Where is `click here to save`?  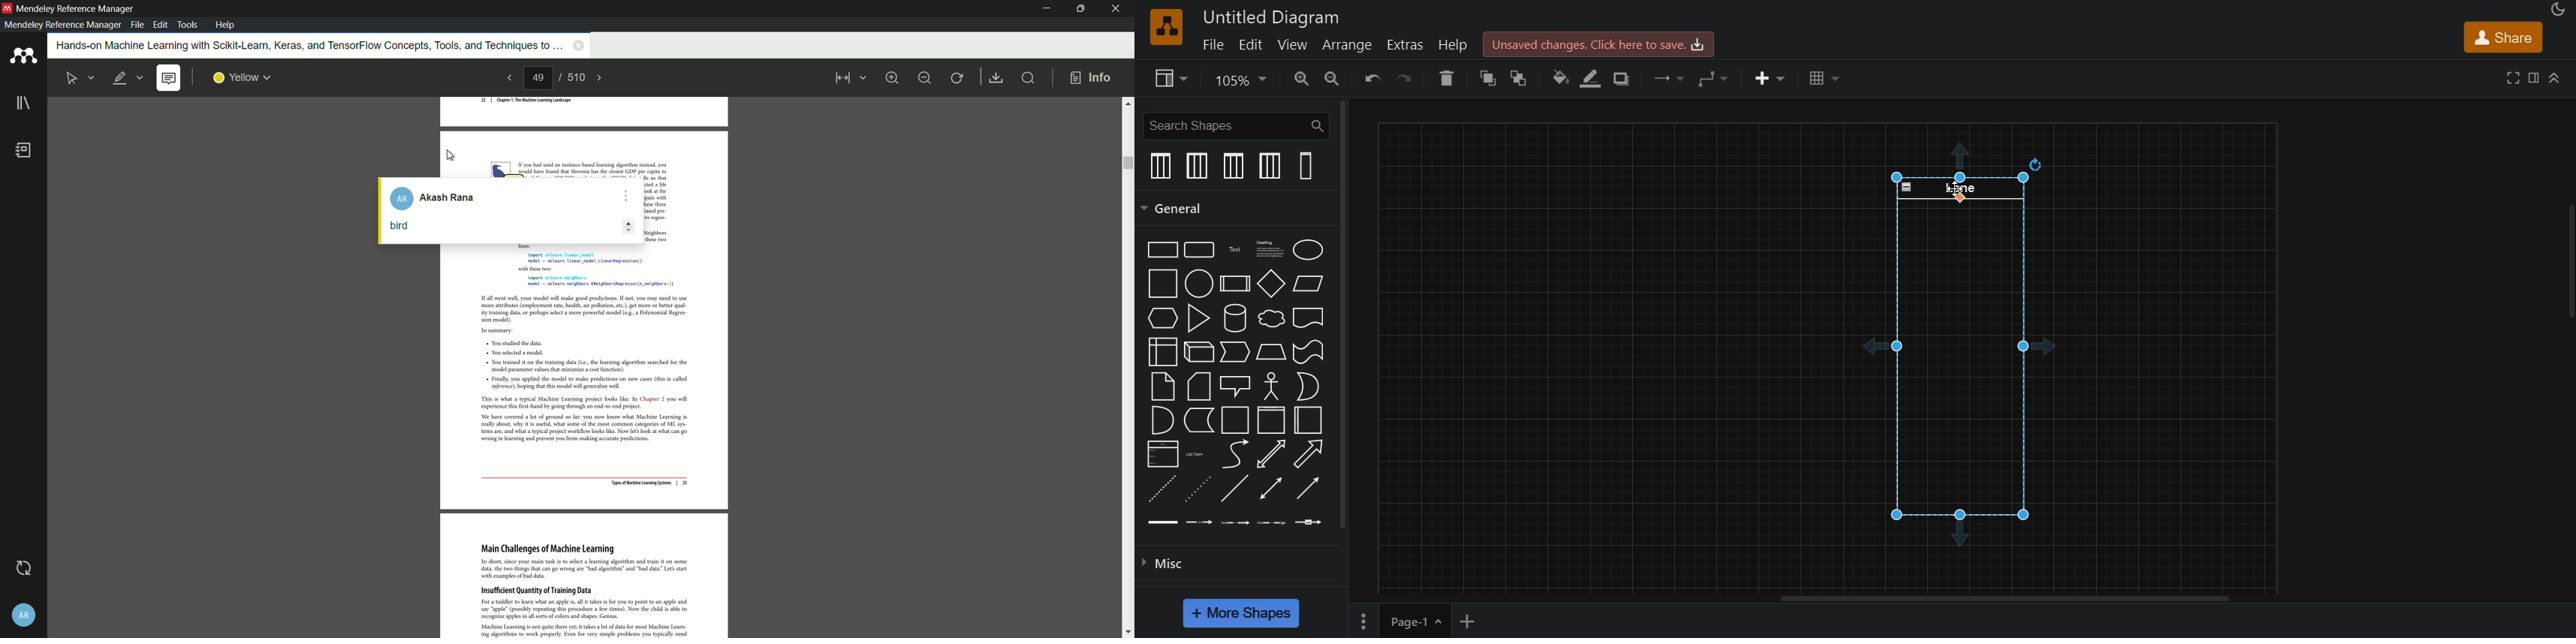
click here to save is located at coordinates (1598, 43).